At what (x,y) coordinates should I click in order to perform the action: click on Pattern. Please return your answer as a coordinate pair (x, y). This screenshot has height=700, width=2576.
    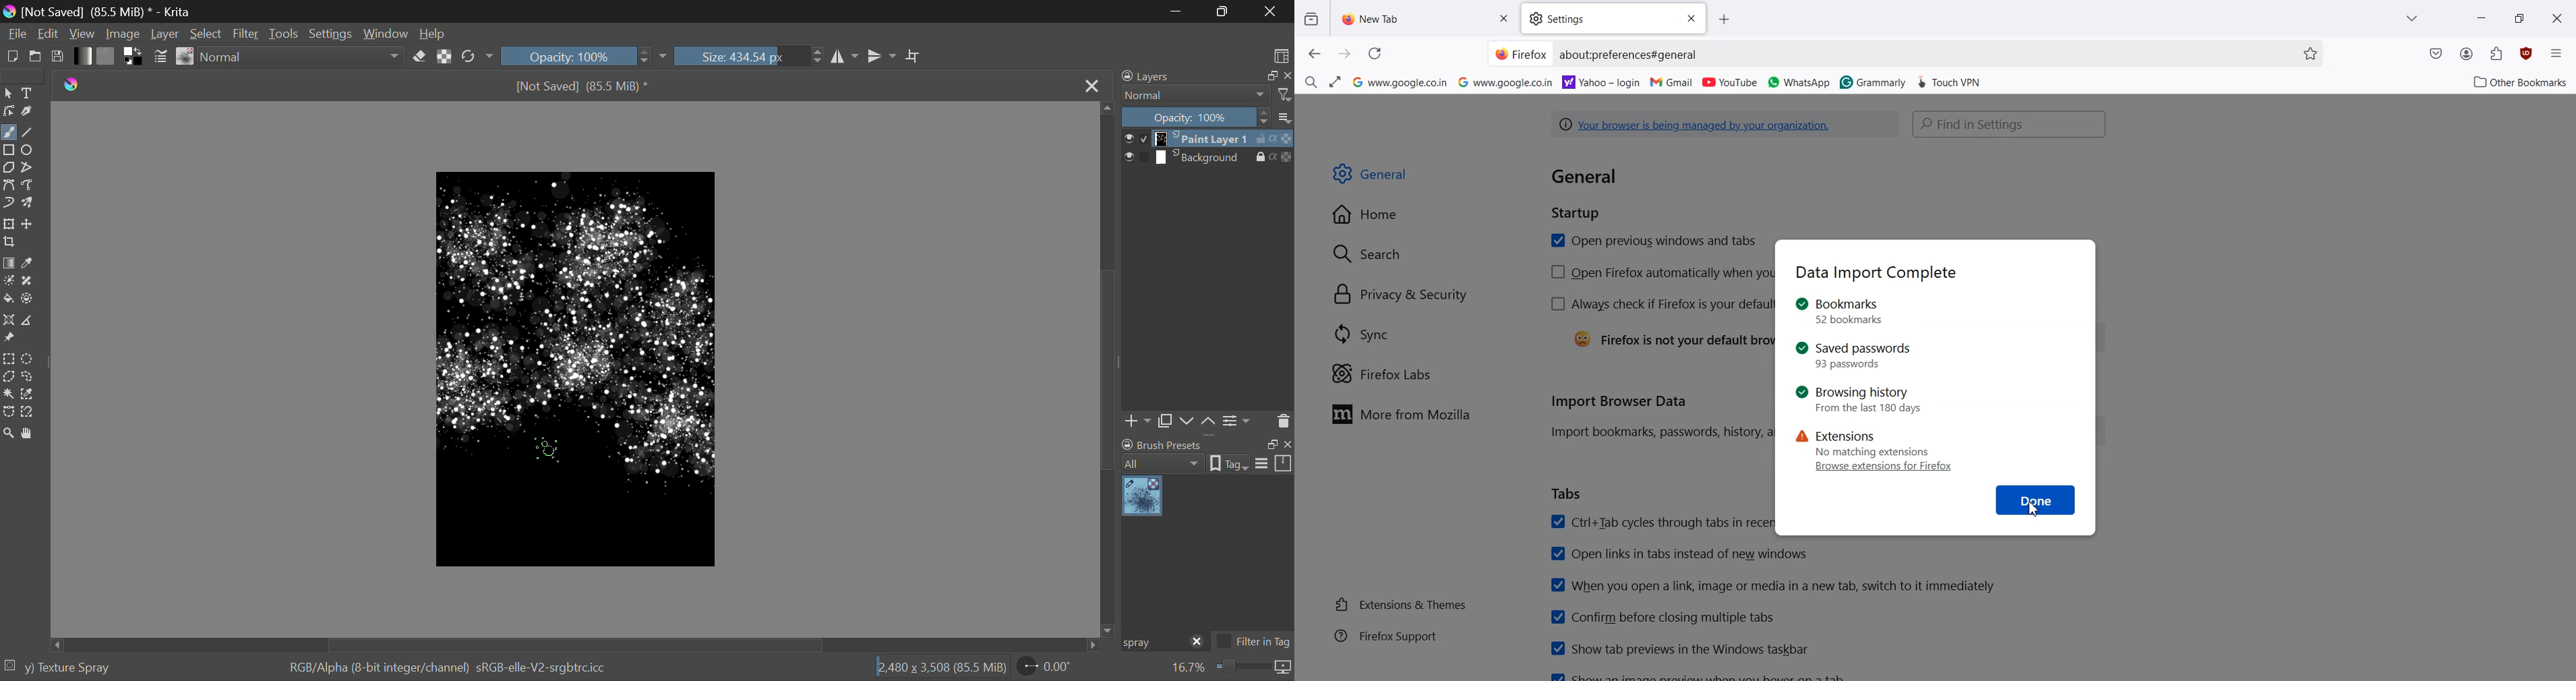
    Looking at the image, I should click on (107, 55).